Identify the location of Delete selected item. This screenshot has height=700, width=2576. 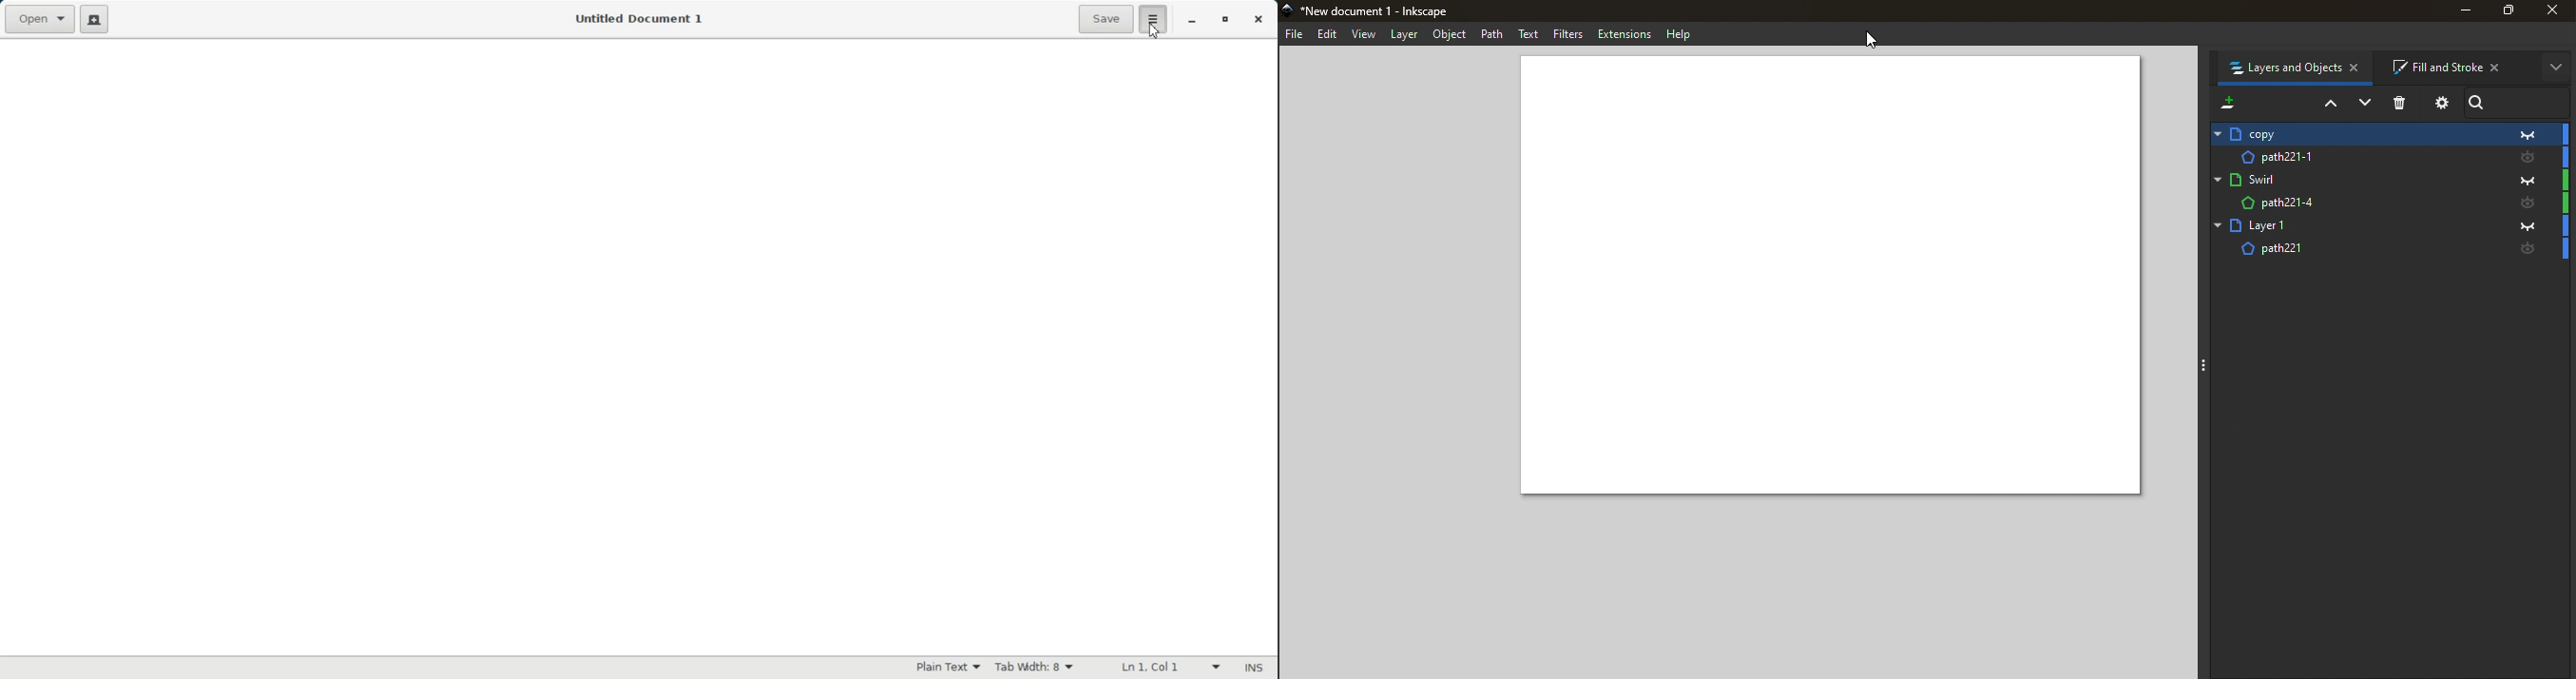
(2404, 104).